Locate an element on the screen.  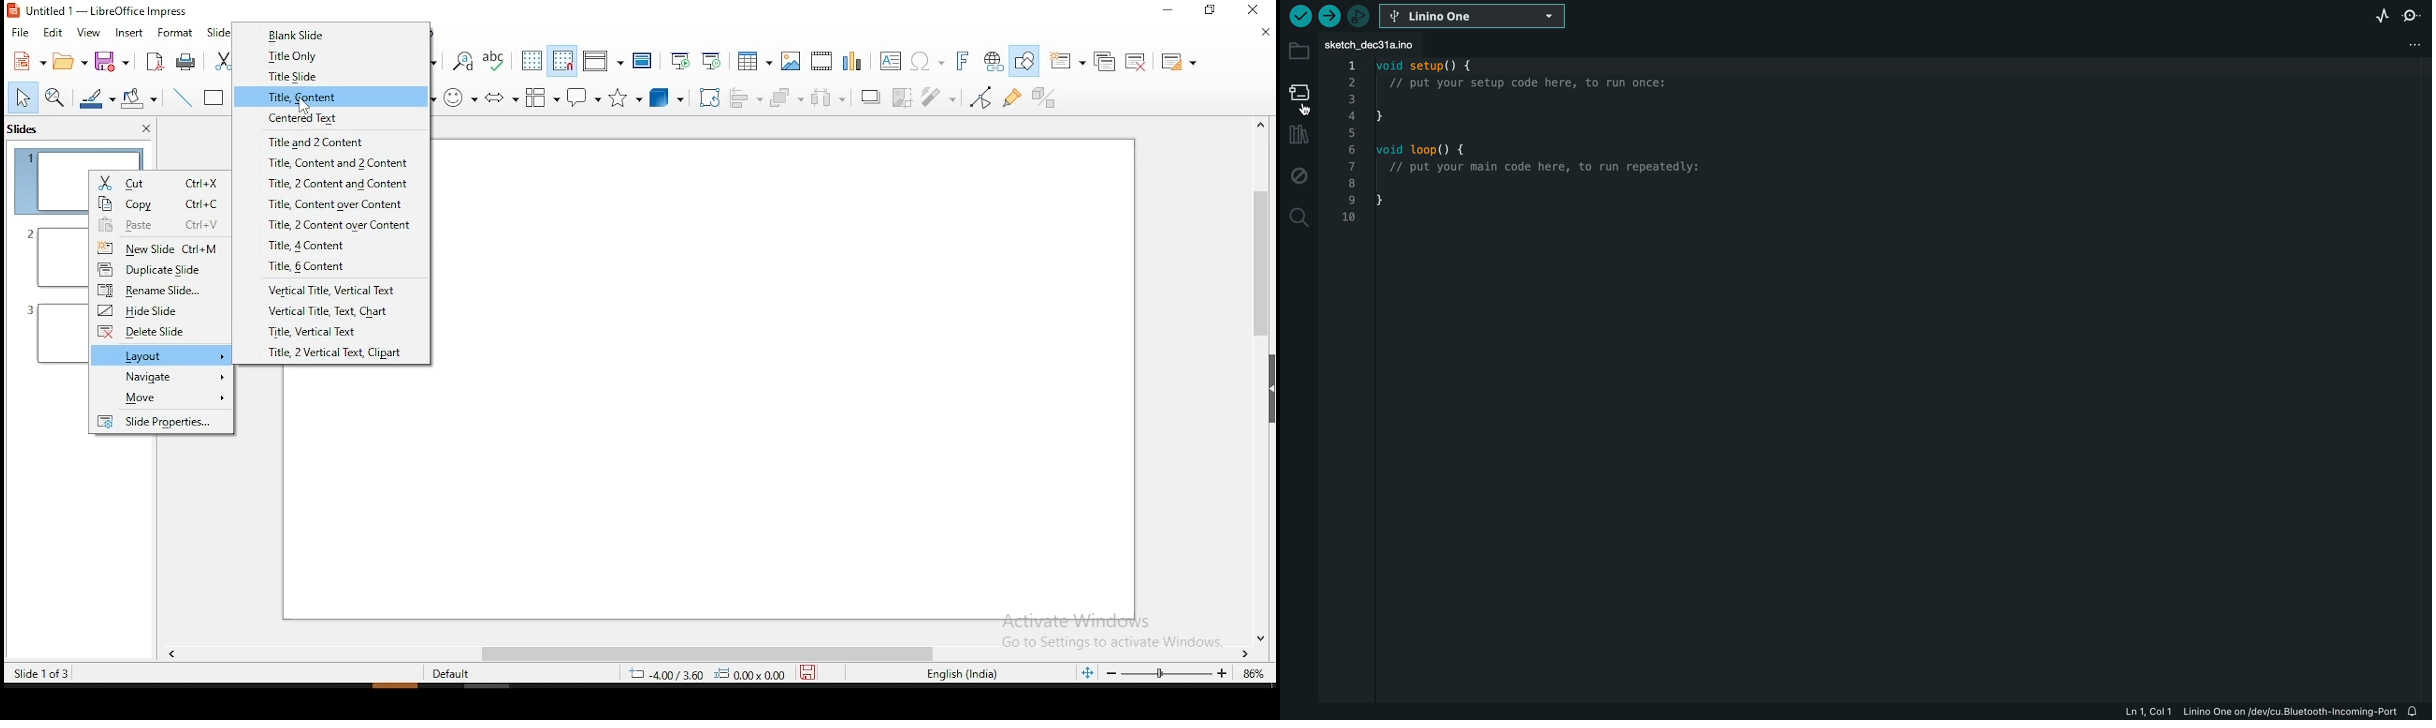
save is located at coordinates (109, 62).